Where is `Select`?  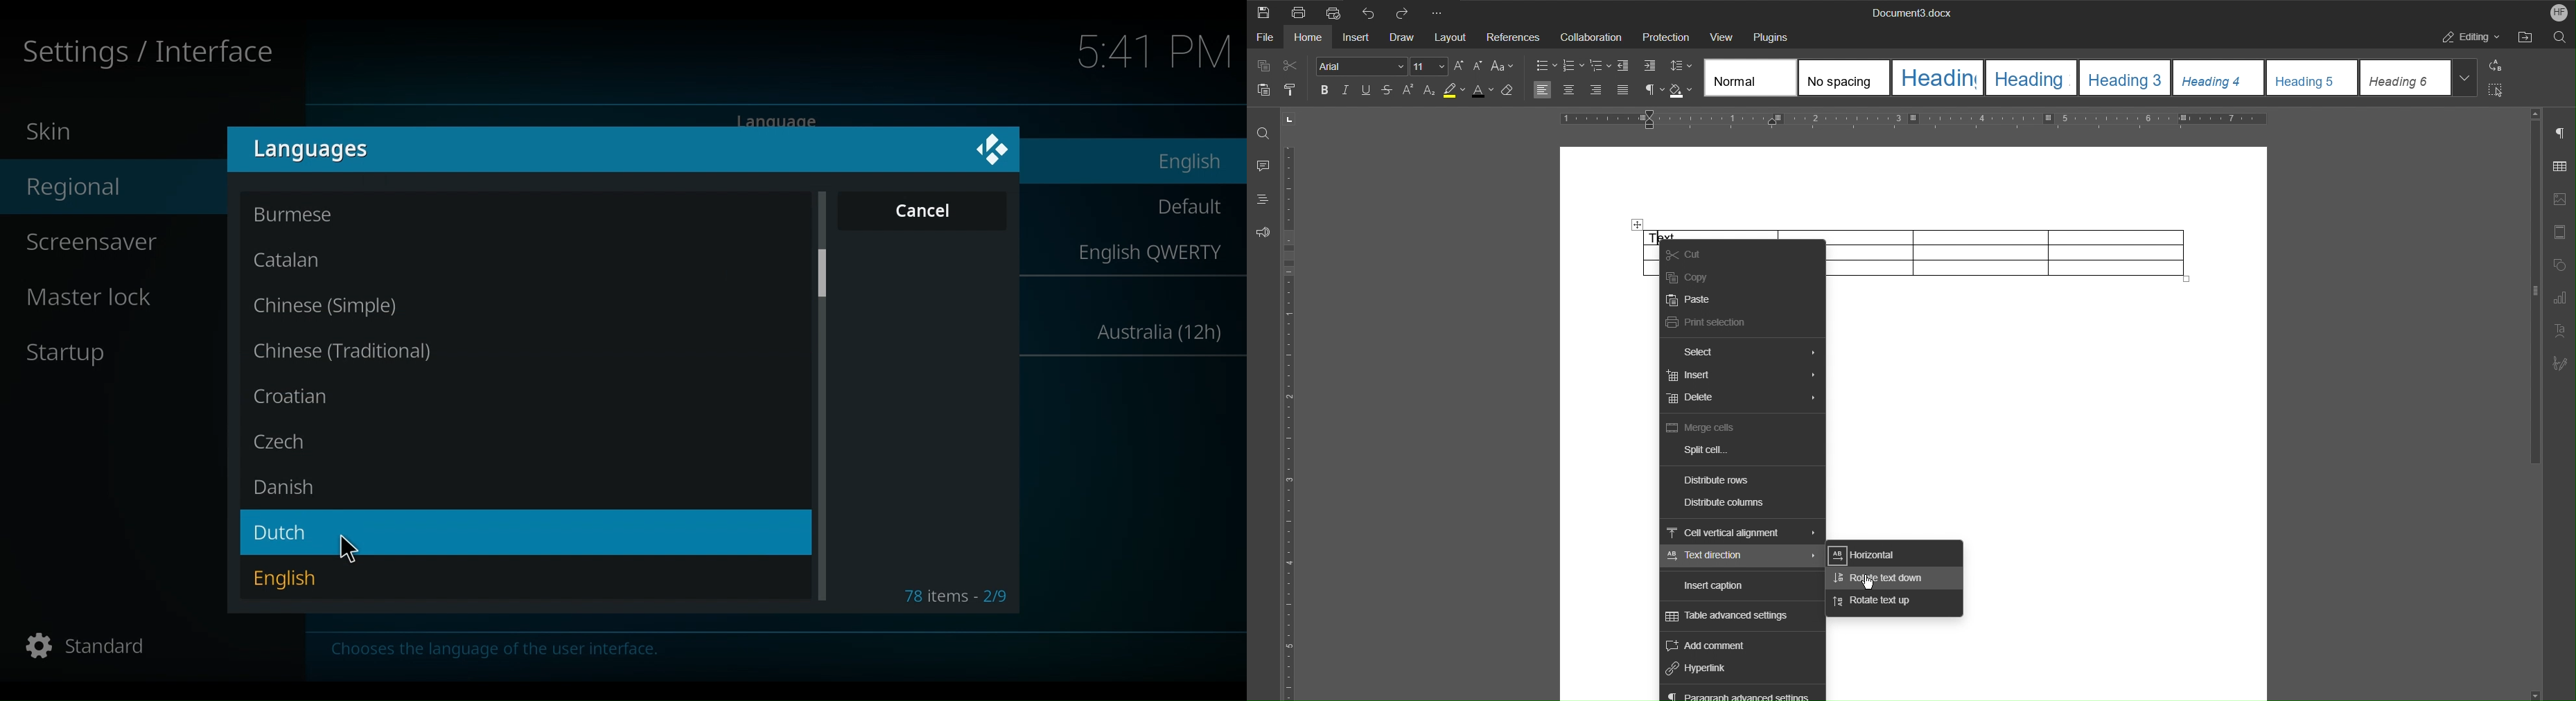
Select is located at coordinates (1708, 352).